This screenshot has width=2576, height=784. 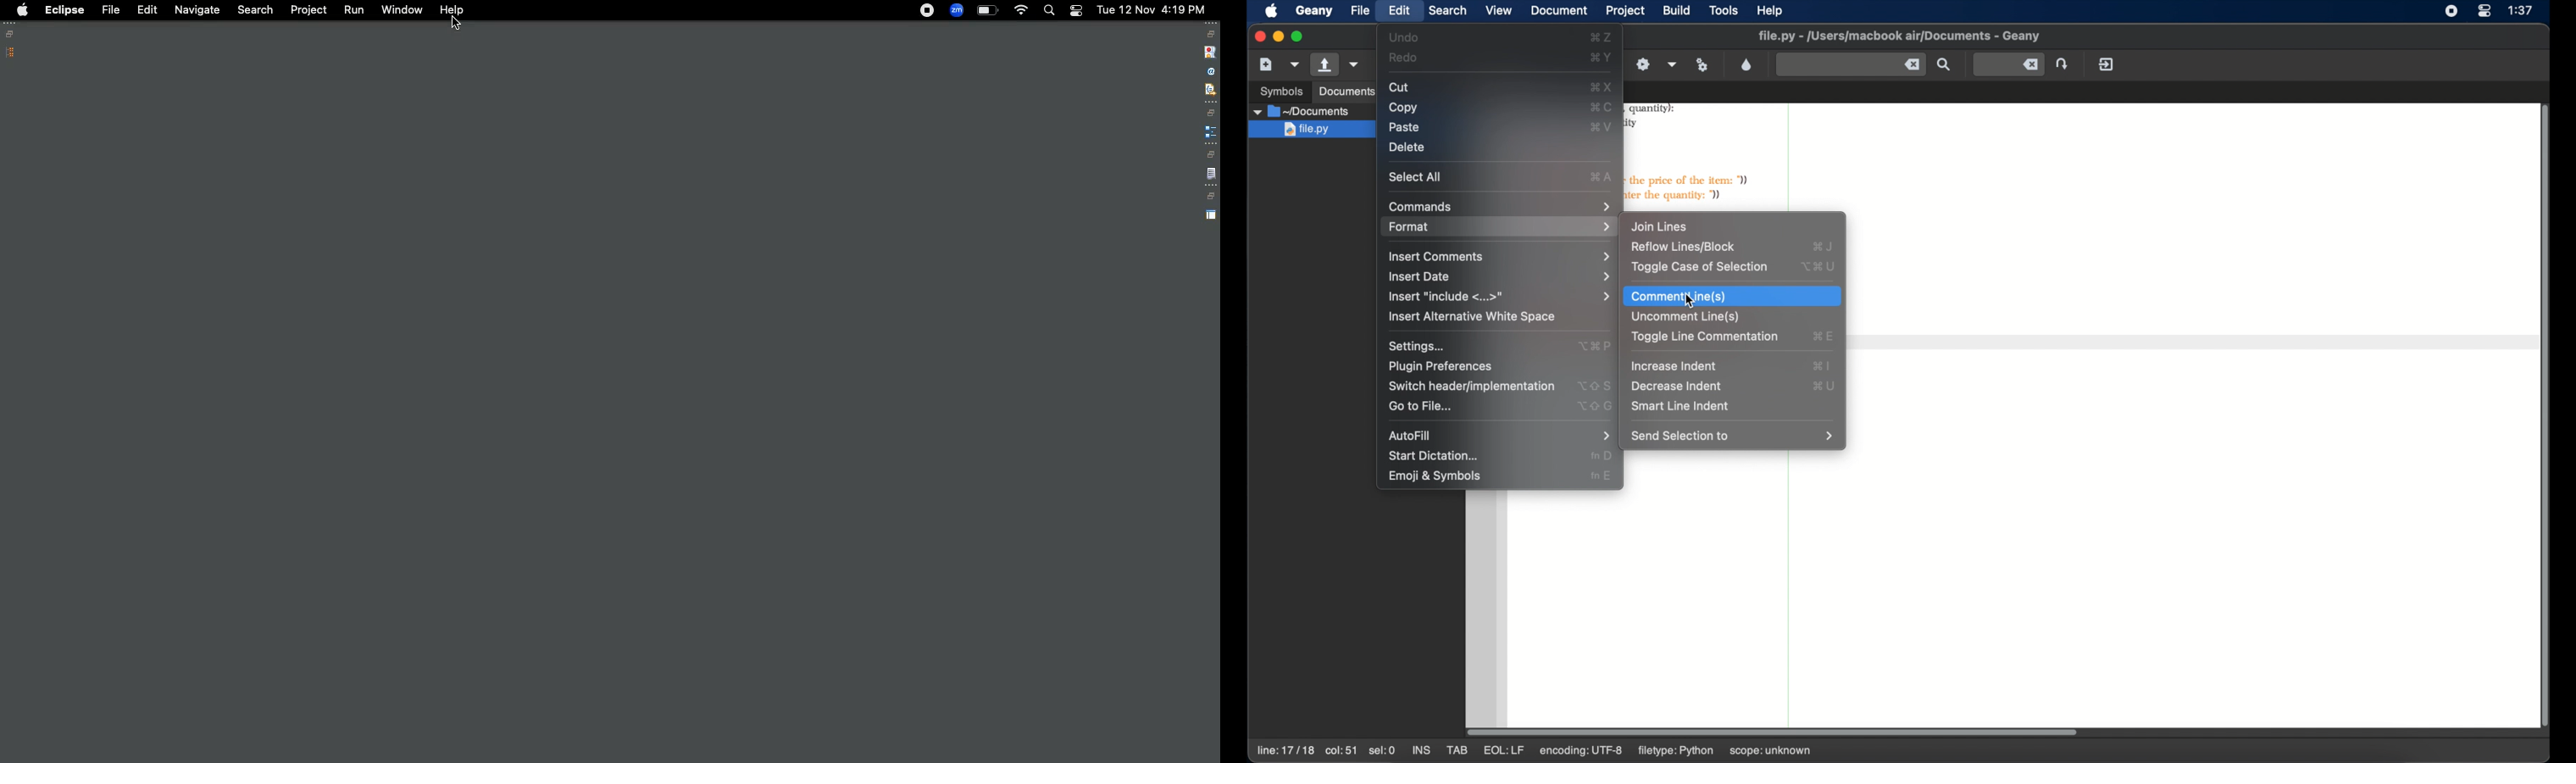 What do you see at coordinates (1258, 37) in the screenshot?
I see `close` at bounding box center [1258, 37].